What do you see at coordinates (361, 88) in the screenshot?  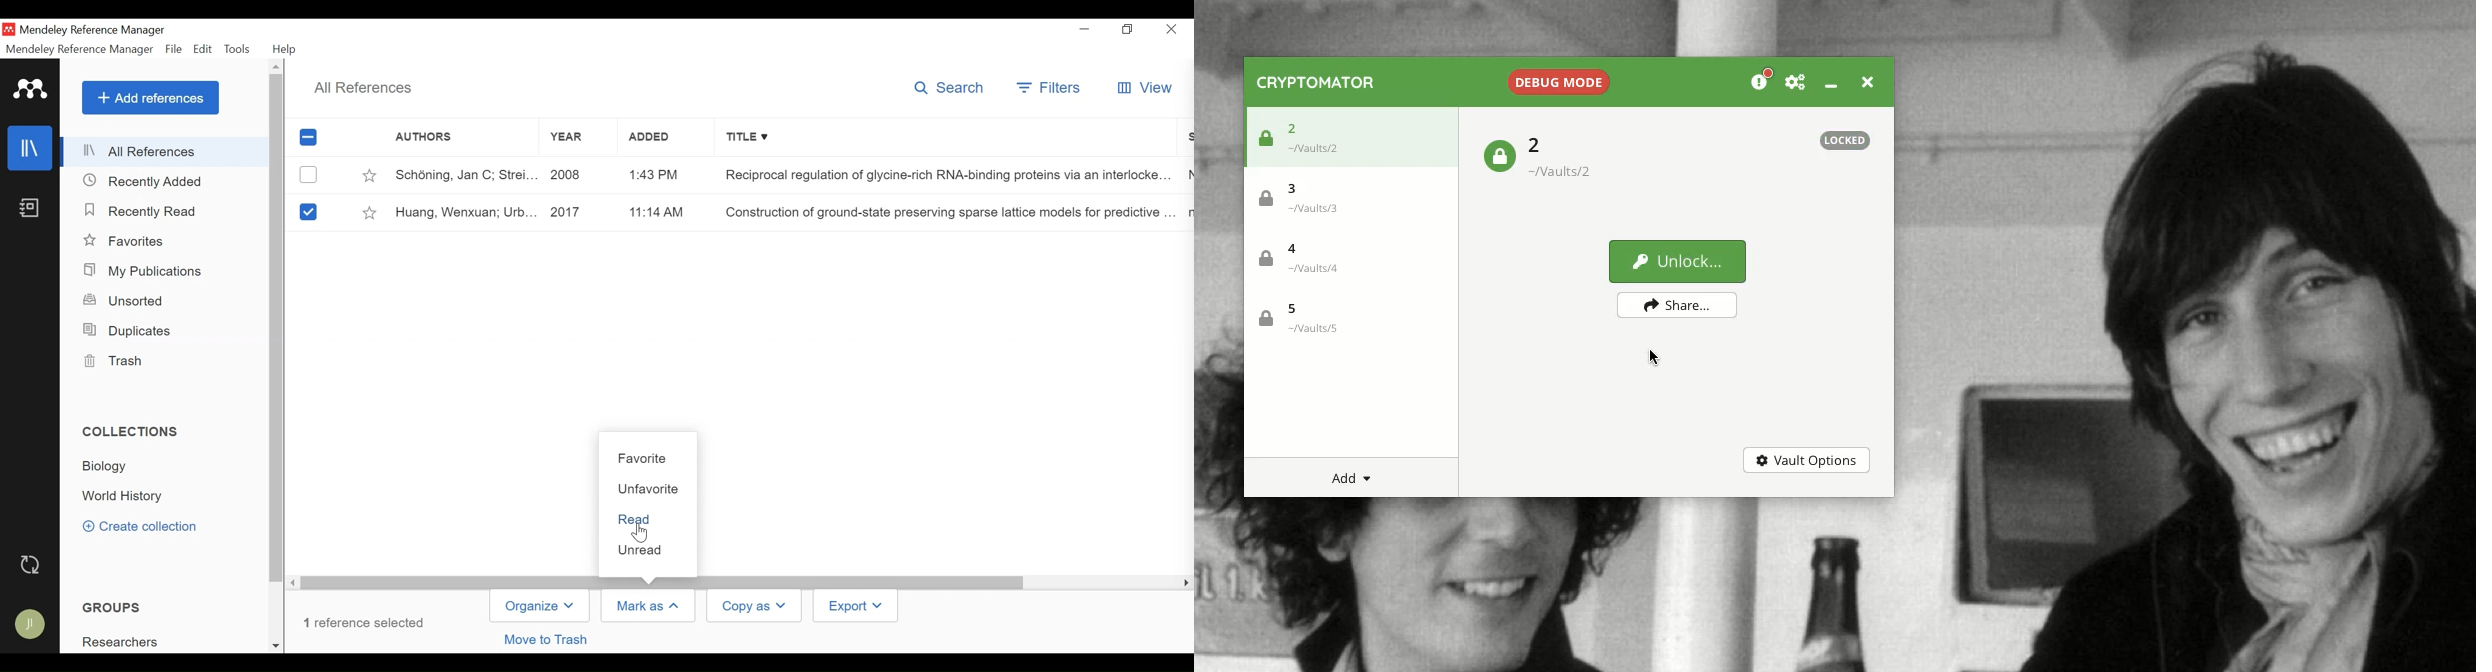 I see `All References` at bounding box center [361, 88].